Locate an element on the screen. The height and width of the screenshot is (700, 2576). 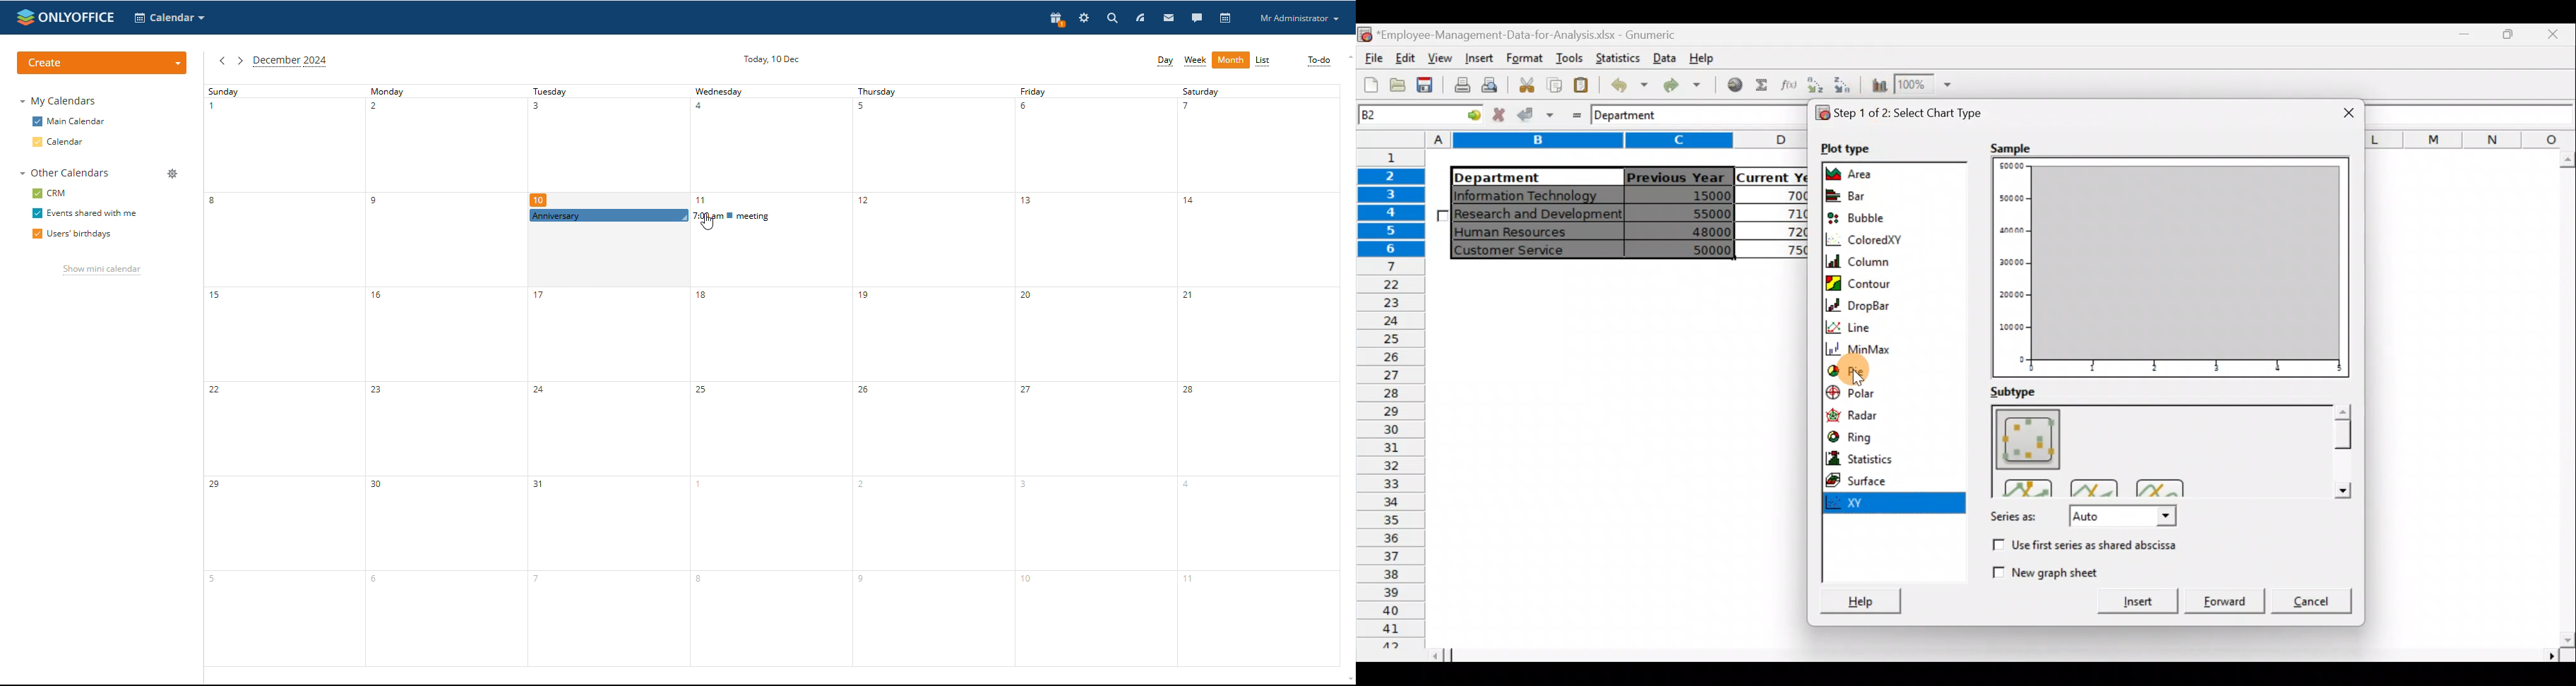
50000 is located at coordinates (1693, 248).